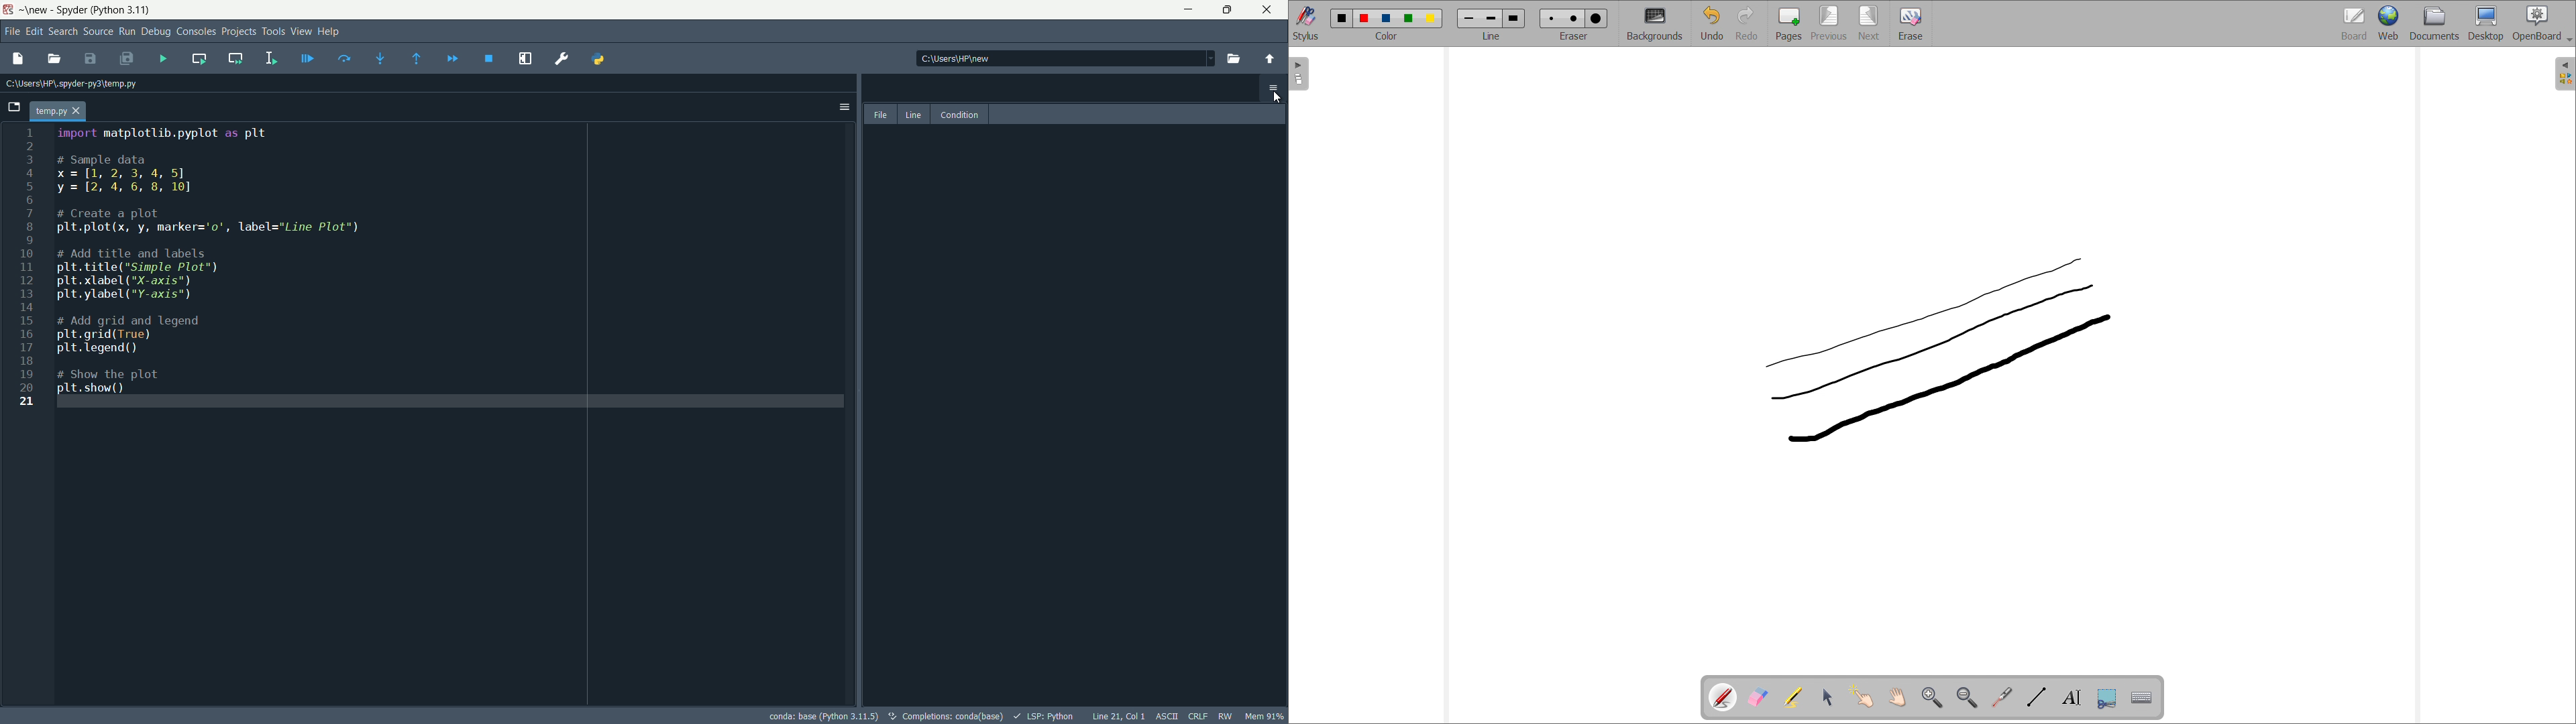 The image size is (2576, 728). Describe the element at coordinates (36, 30) in the screenshot. I see `edit menu` at that location.